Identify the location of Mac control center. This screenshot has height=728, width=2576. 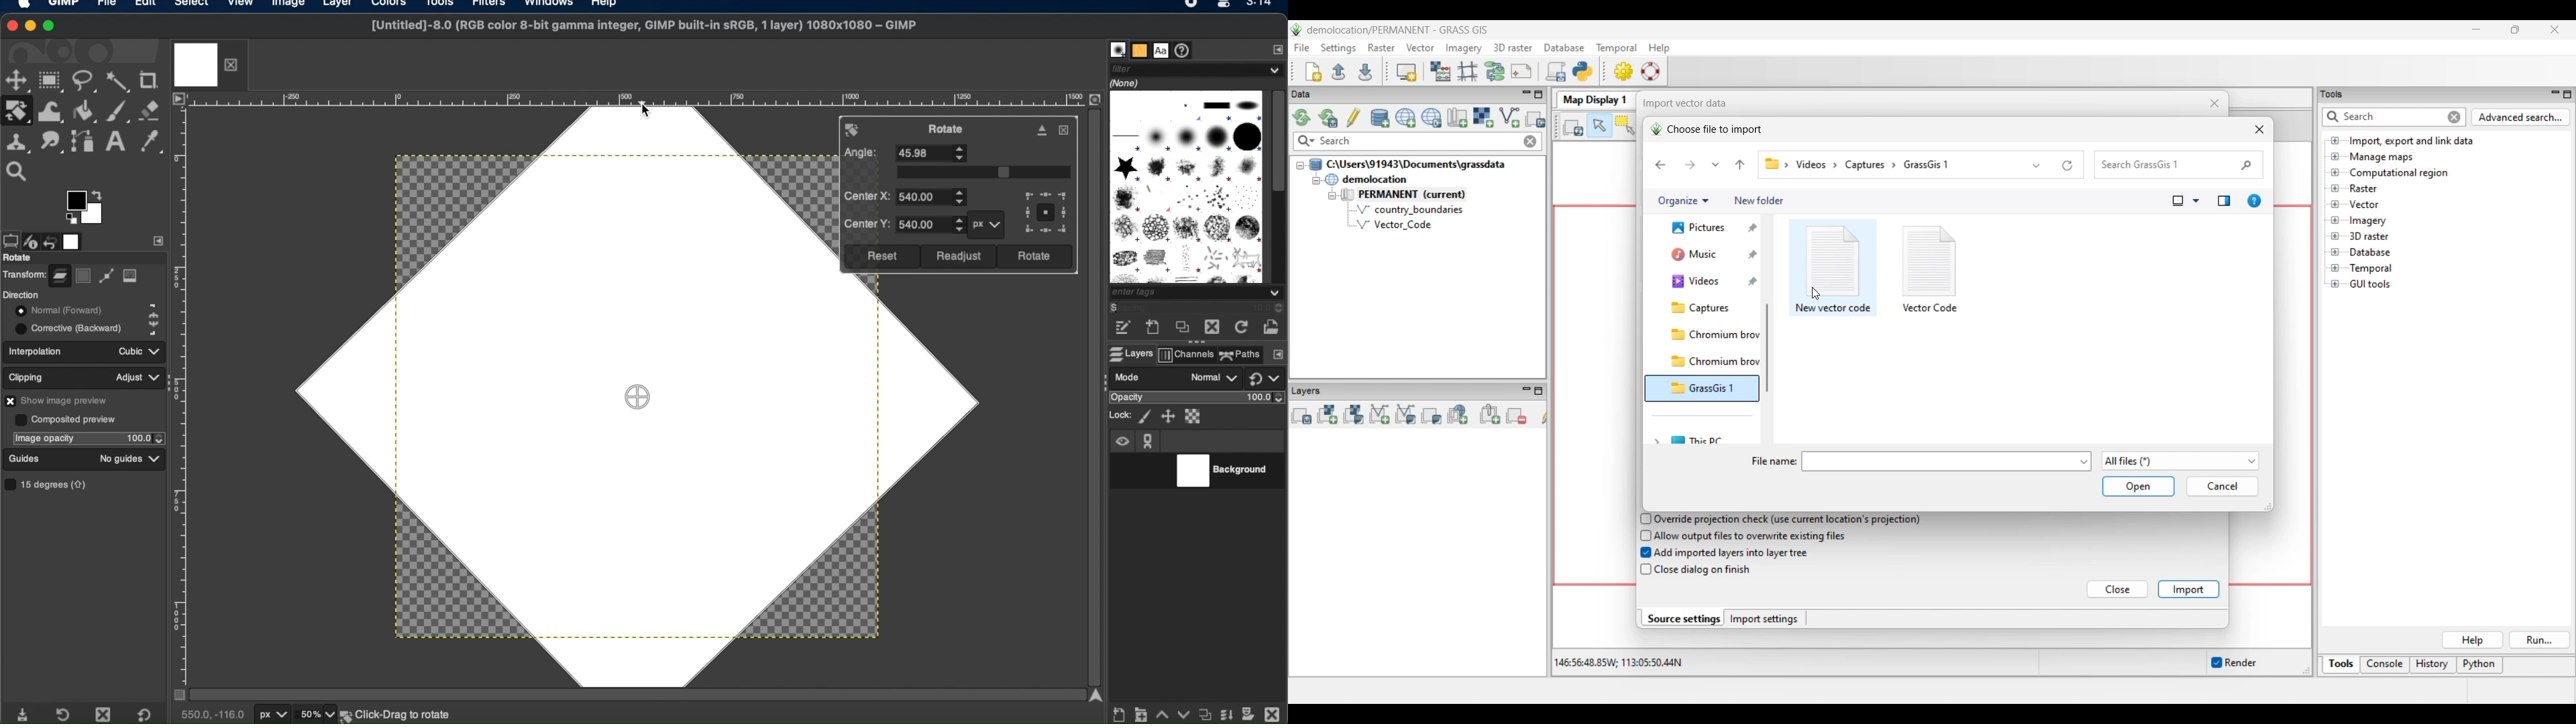
(1221, 6).